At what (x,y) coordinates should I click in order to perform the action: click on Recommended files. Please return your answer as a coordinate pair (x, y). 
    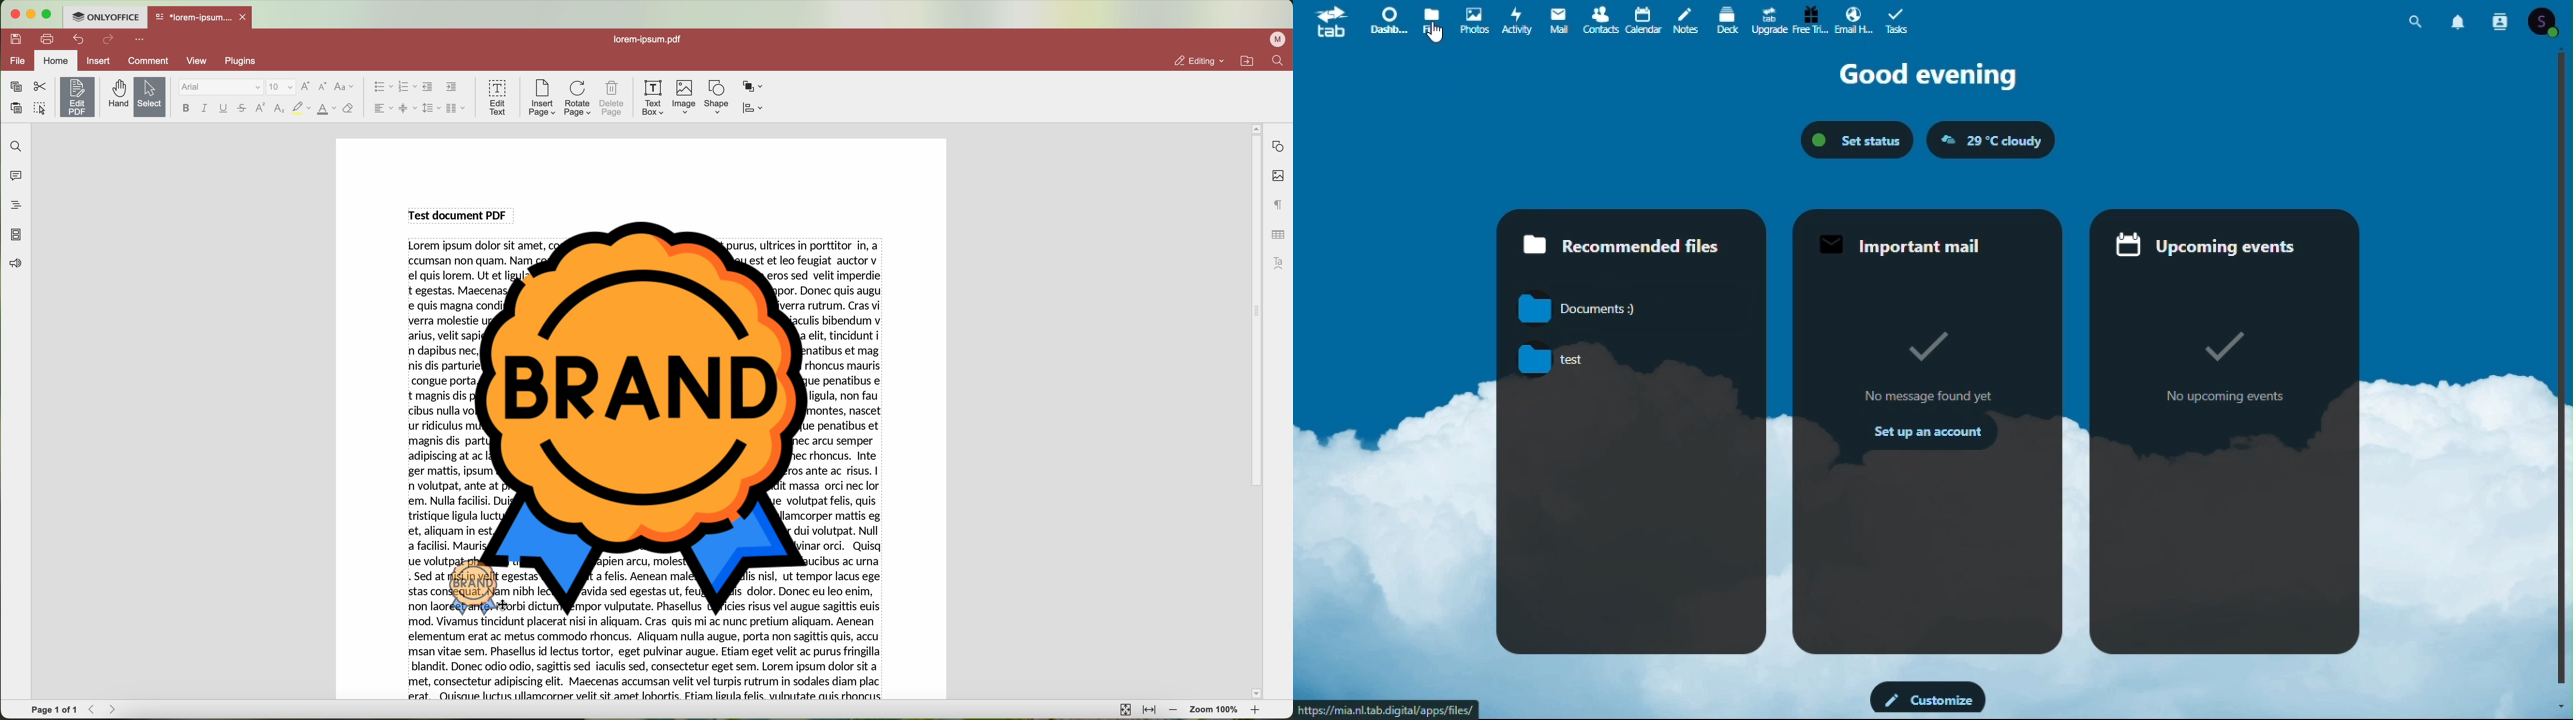
    Looking at the image, I should click on (1632, 434).